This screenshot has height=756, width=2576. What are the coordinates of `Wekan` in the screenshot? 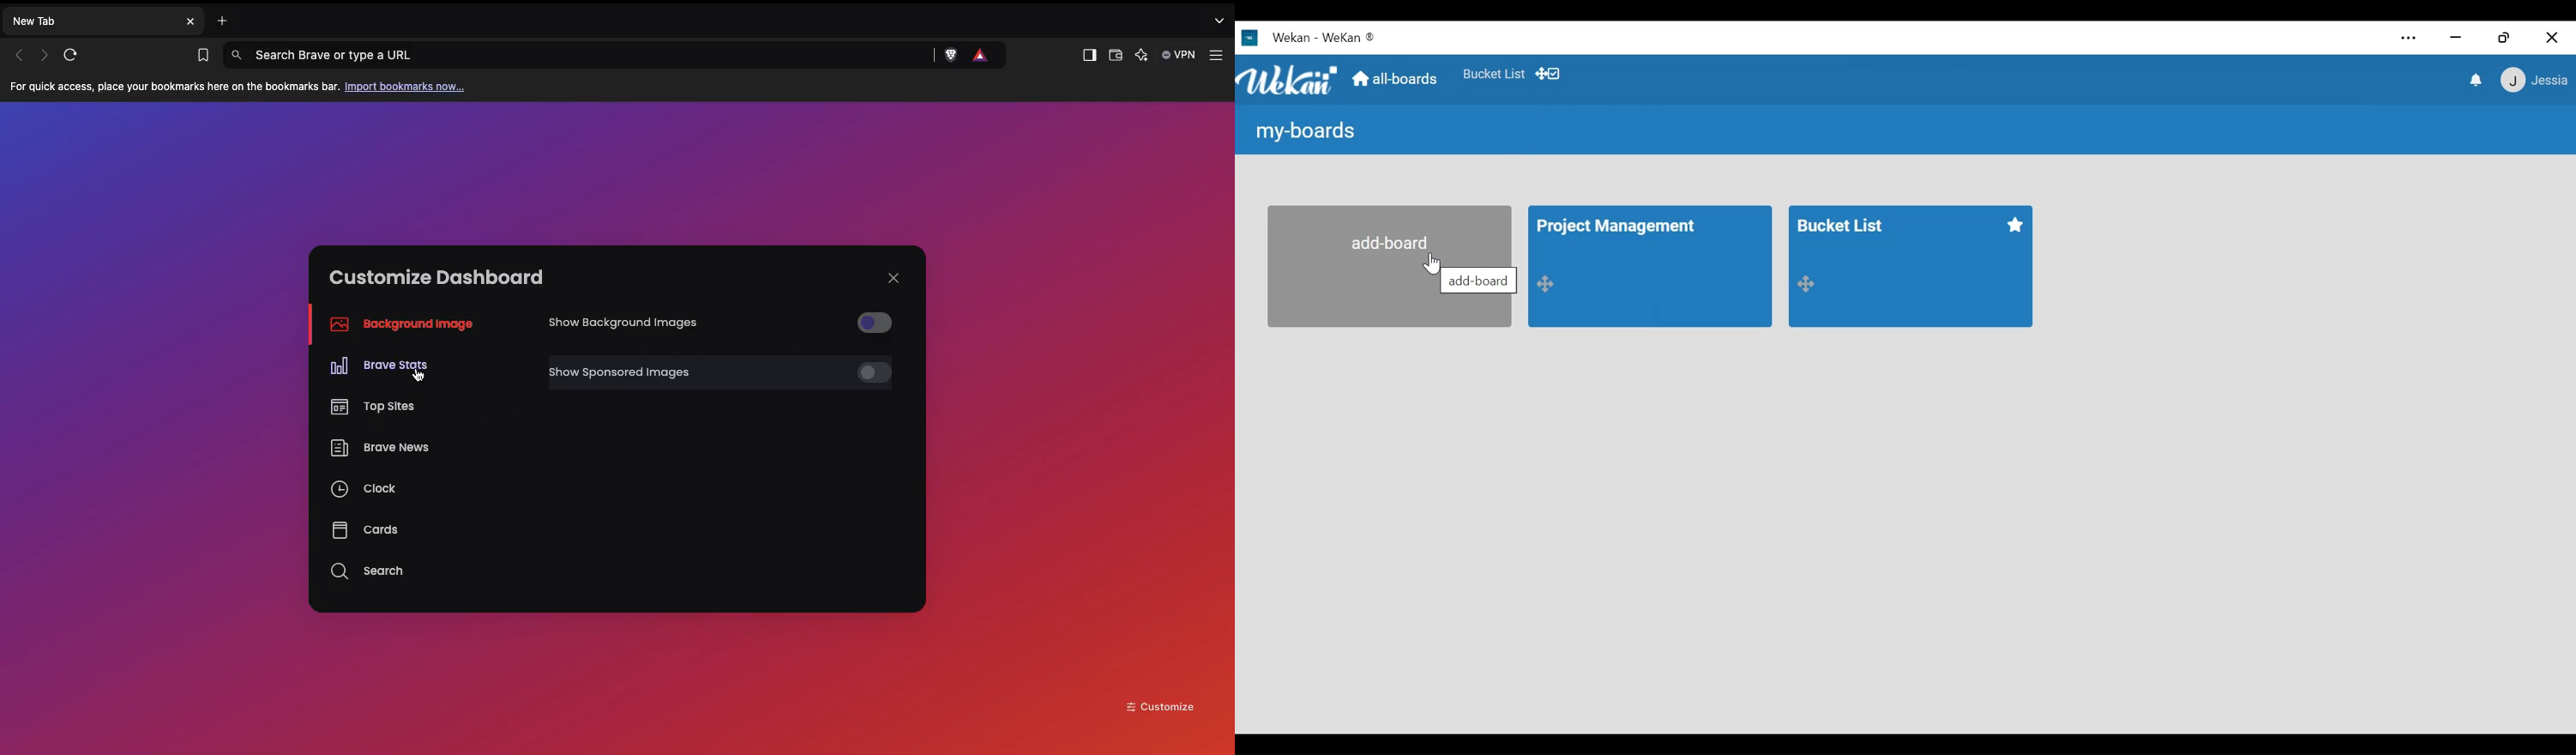 It's located at (1349, 37).